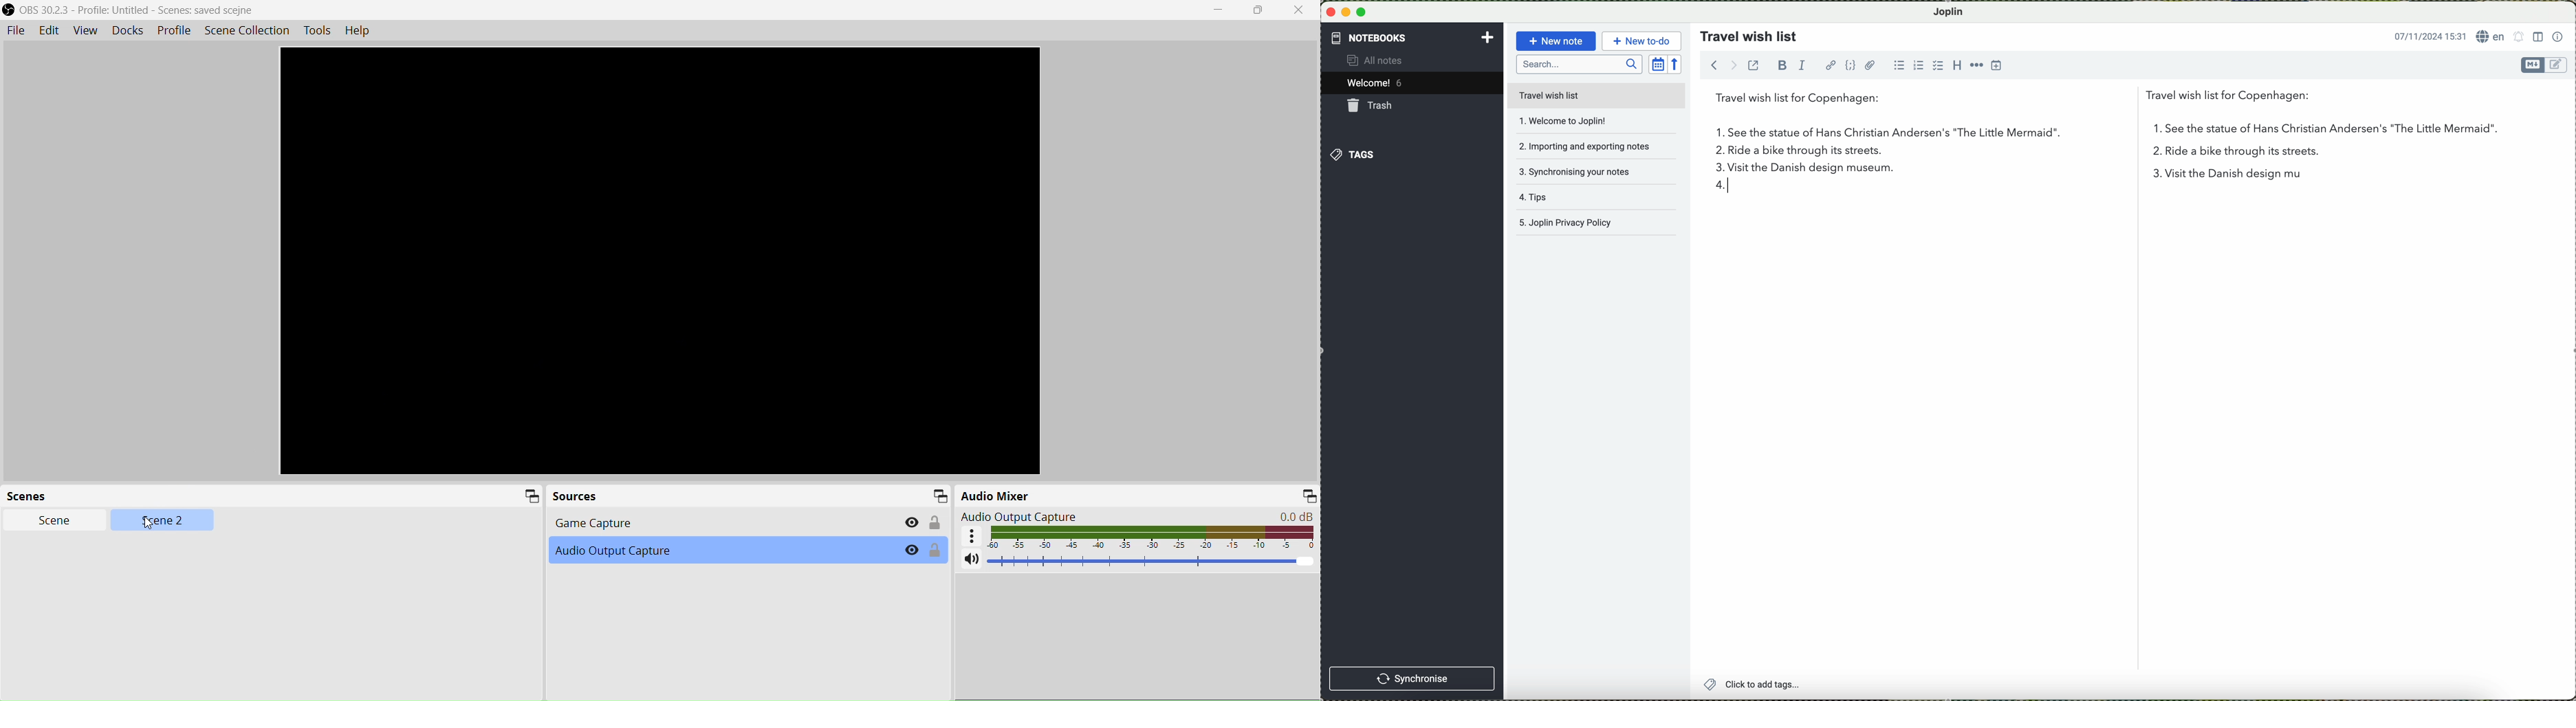 The height and width of the screenshot is (728, 2576). I want to click on click to add tags, so click(1777, 685).